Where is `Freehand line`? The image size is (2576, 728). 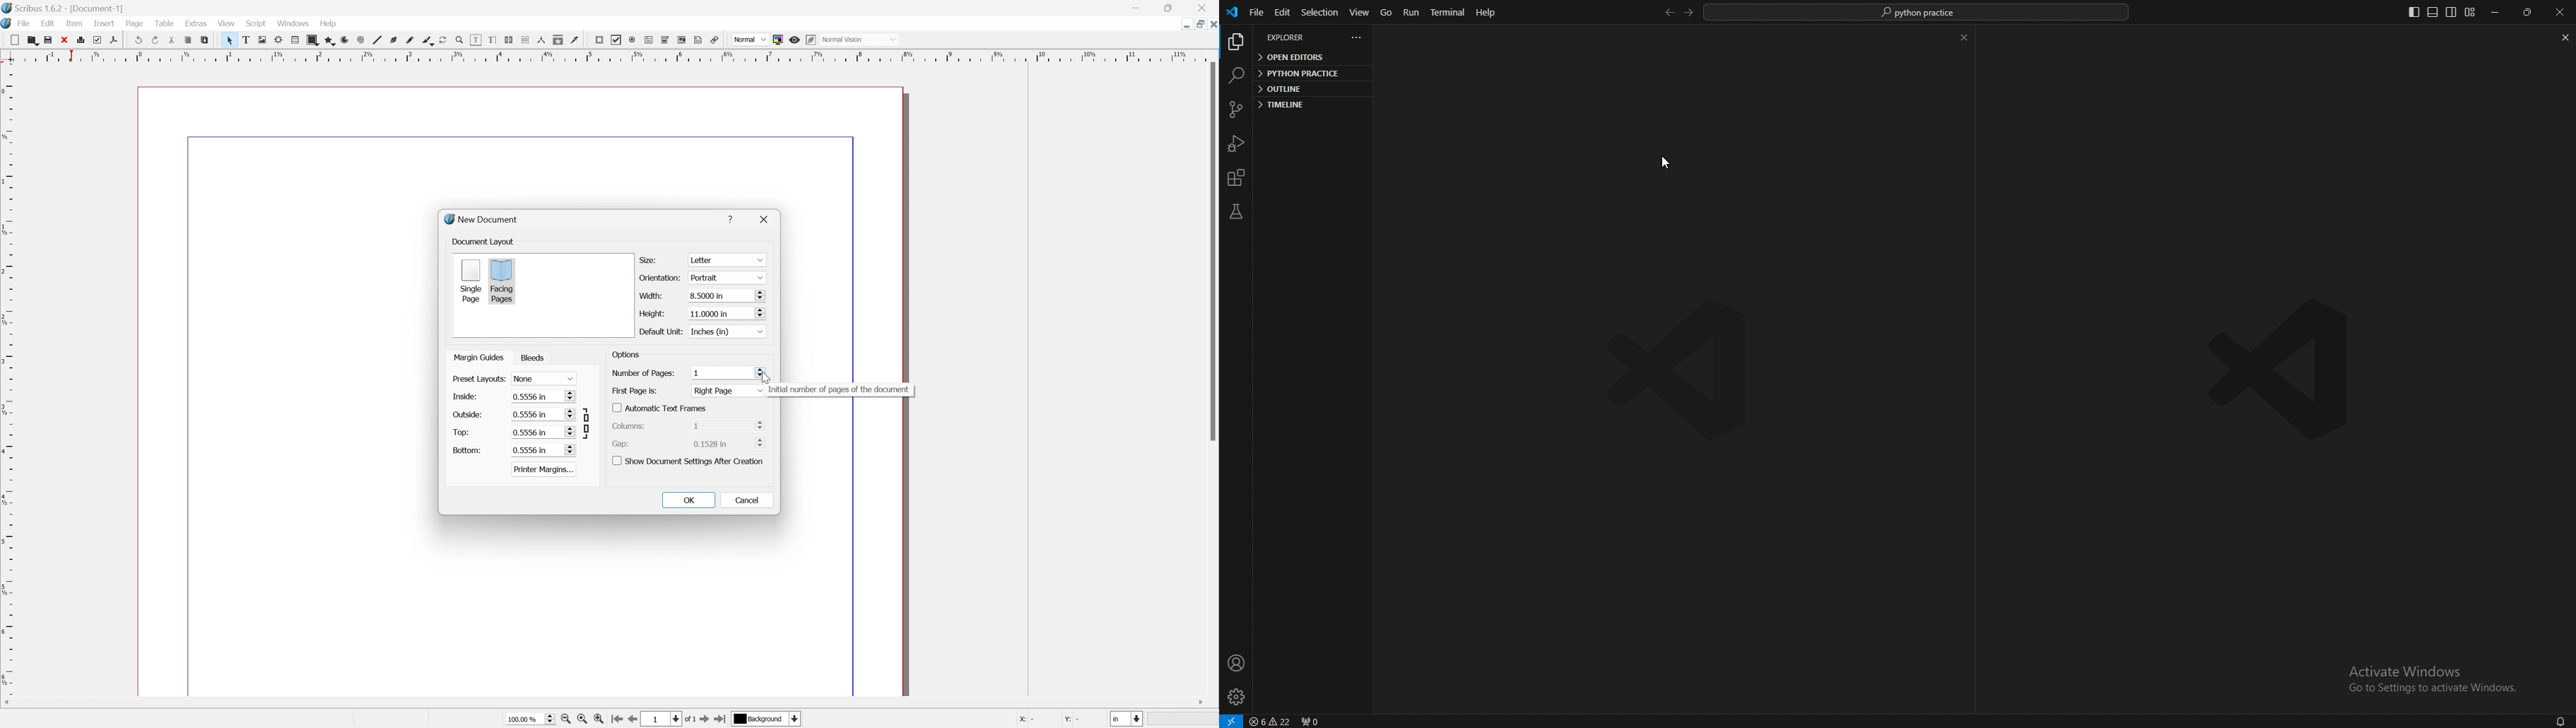 Freehand line is located at coordinates (409, 40).